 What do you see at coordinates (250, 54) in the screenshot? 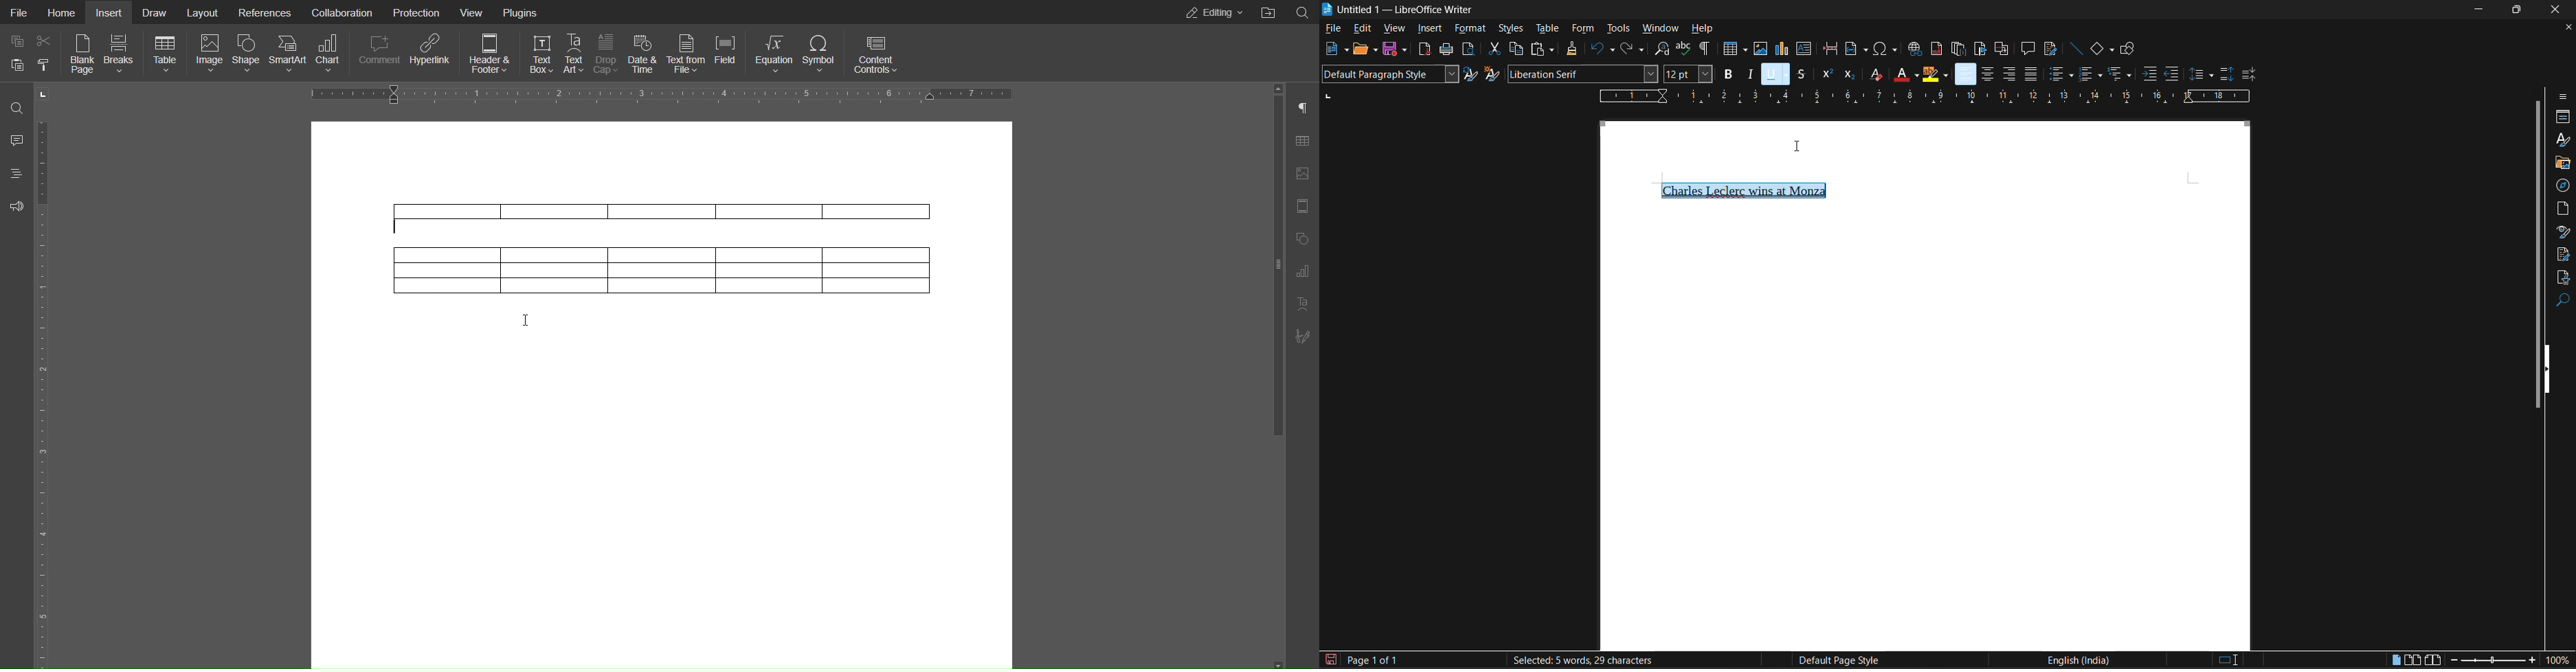
I see `Shape` at bounding box center [250, 54].